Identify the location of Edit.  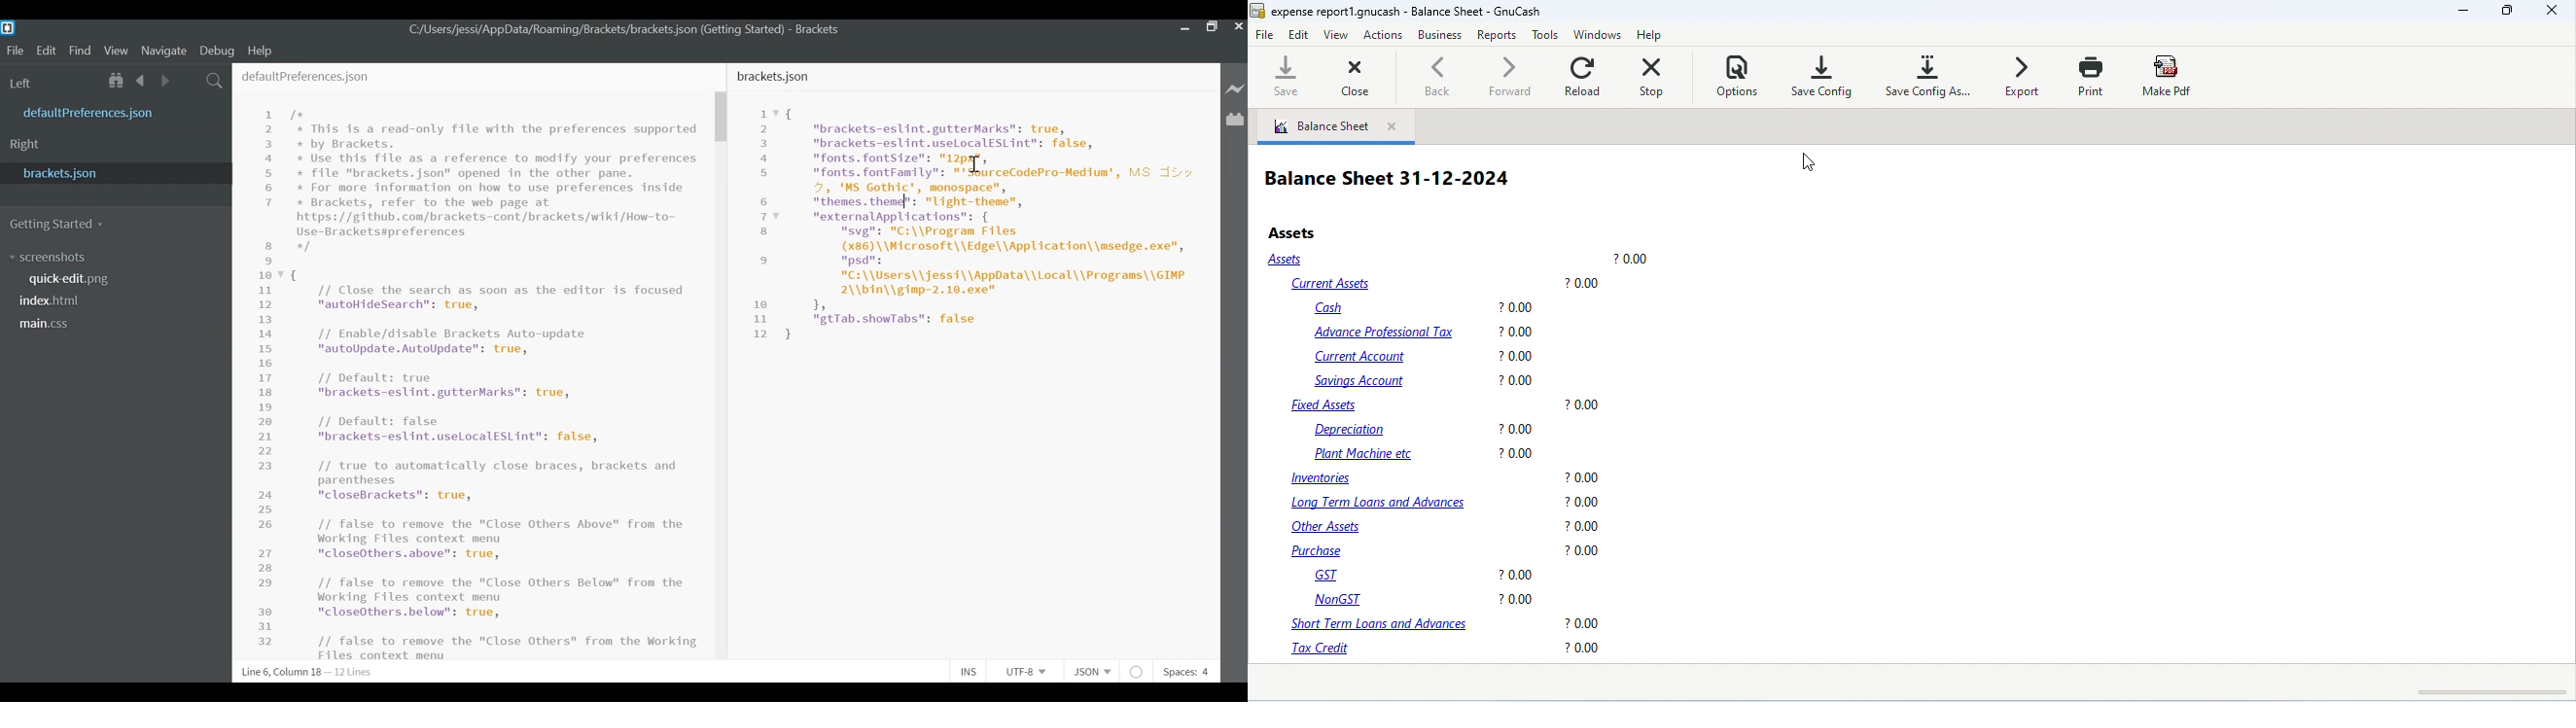
(48, 51).